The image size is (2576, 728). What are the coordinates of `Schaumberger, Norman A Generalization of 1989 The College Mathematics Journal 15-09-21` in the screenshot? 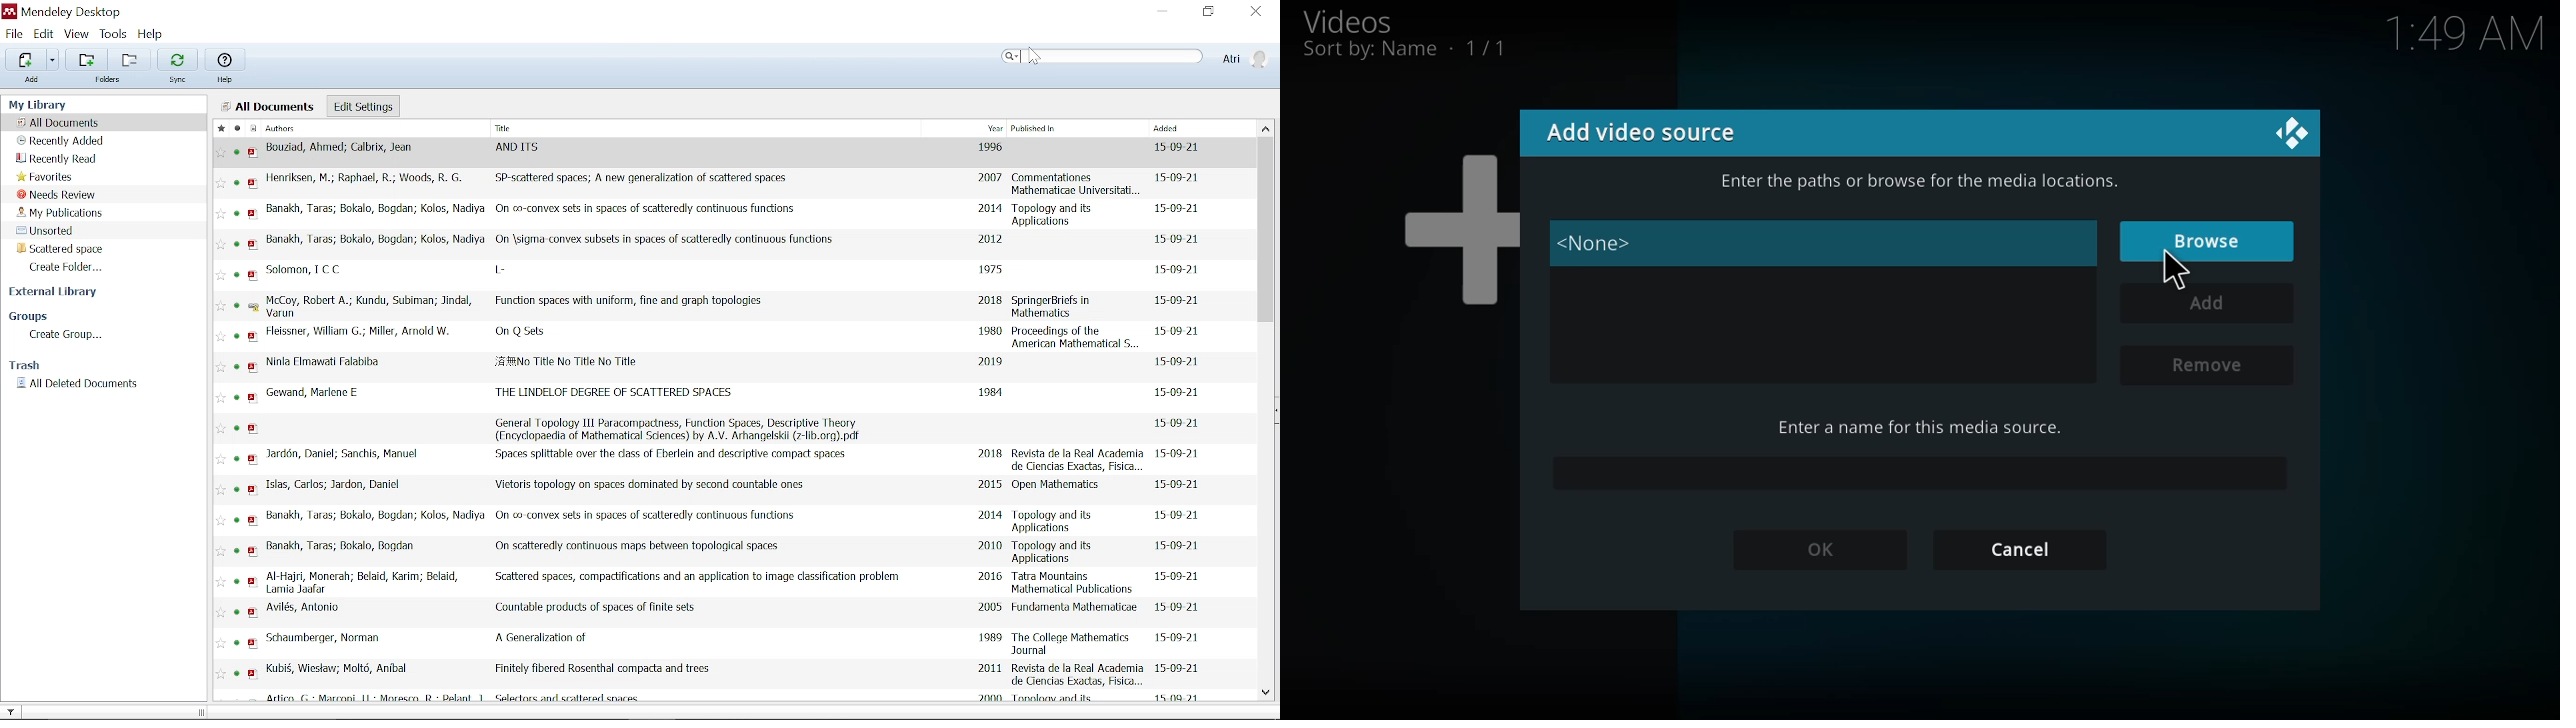 It's located at (727, 643).